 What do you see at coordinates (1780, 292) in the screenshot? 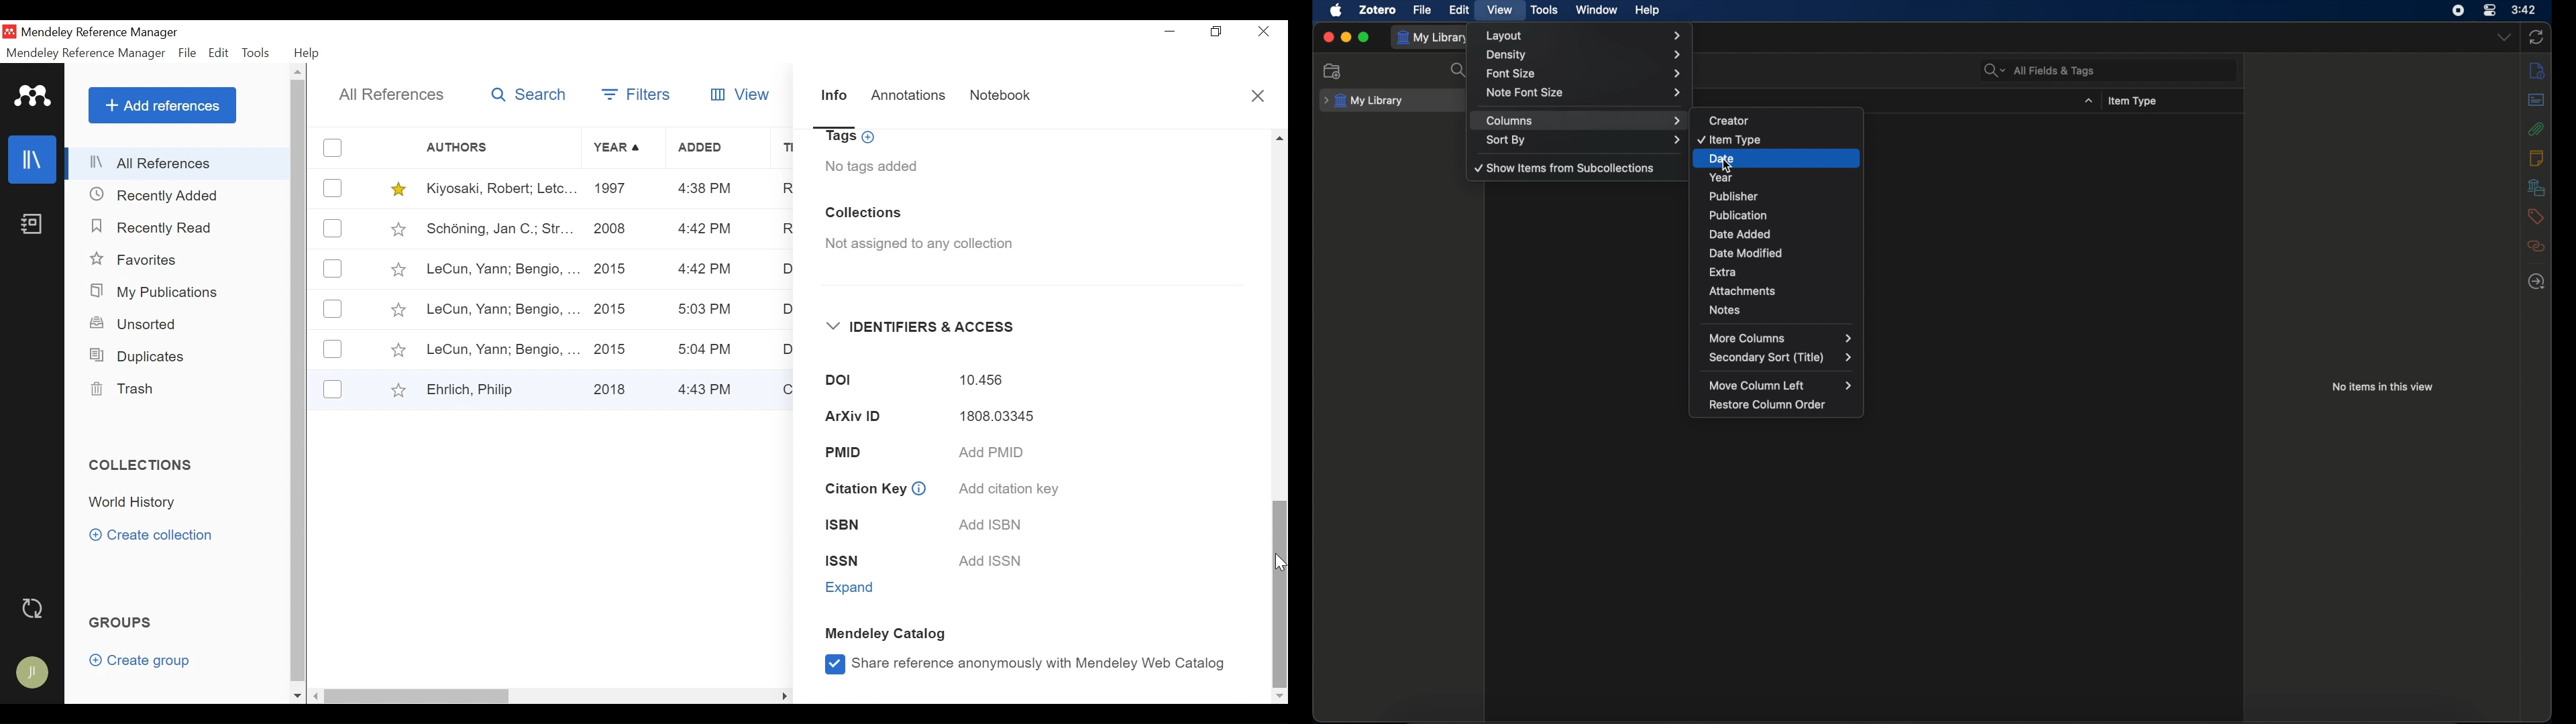
I see `attachments` at bounding box center [1780, 292].